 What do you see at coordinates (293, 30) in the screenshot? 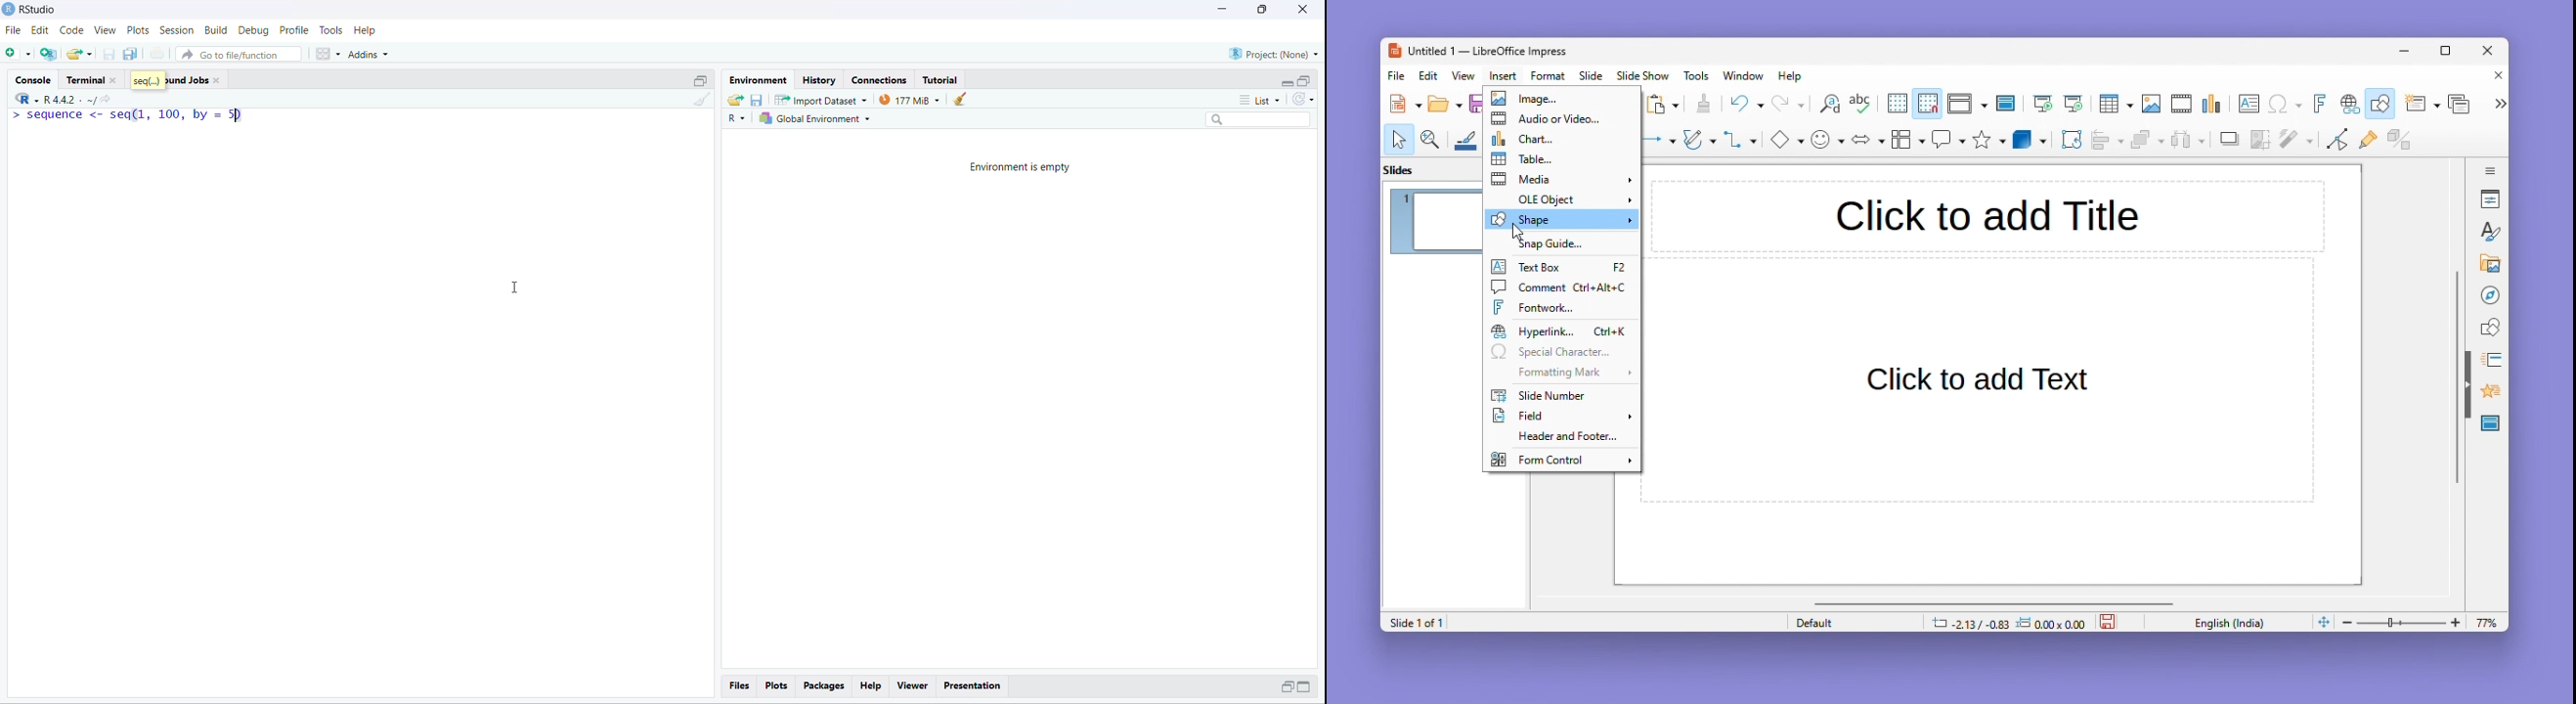
I see `Profile` at bounding box center [293, 30].